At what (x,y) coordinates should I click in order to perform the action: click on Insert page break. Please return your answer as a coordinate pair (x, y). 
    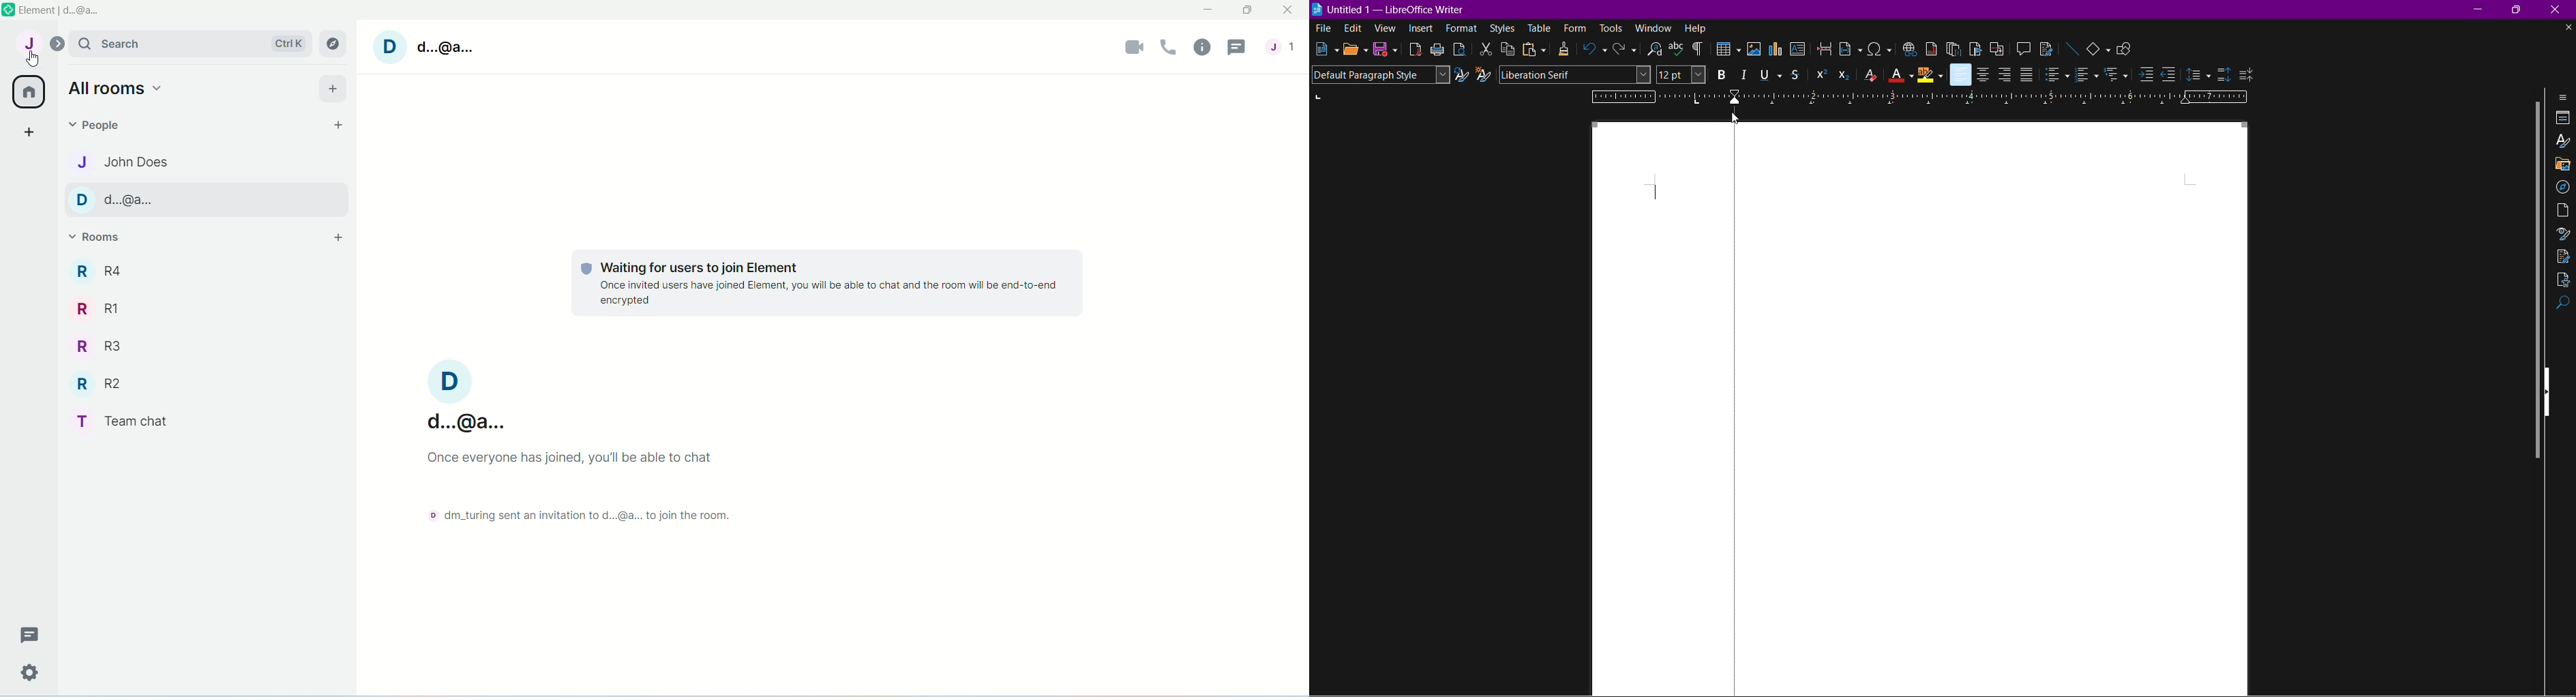
    Looking at the image, I should click on (1825, 50).